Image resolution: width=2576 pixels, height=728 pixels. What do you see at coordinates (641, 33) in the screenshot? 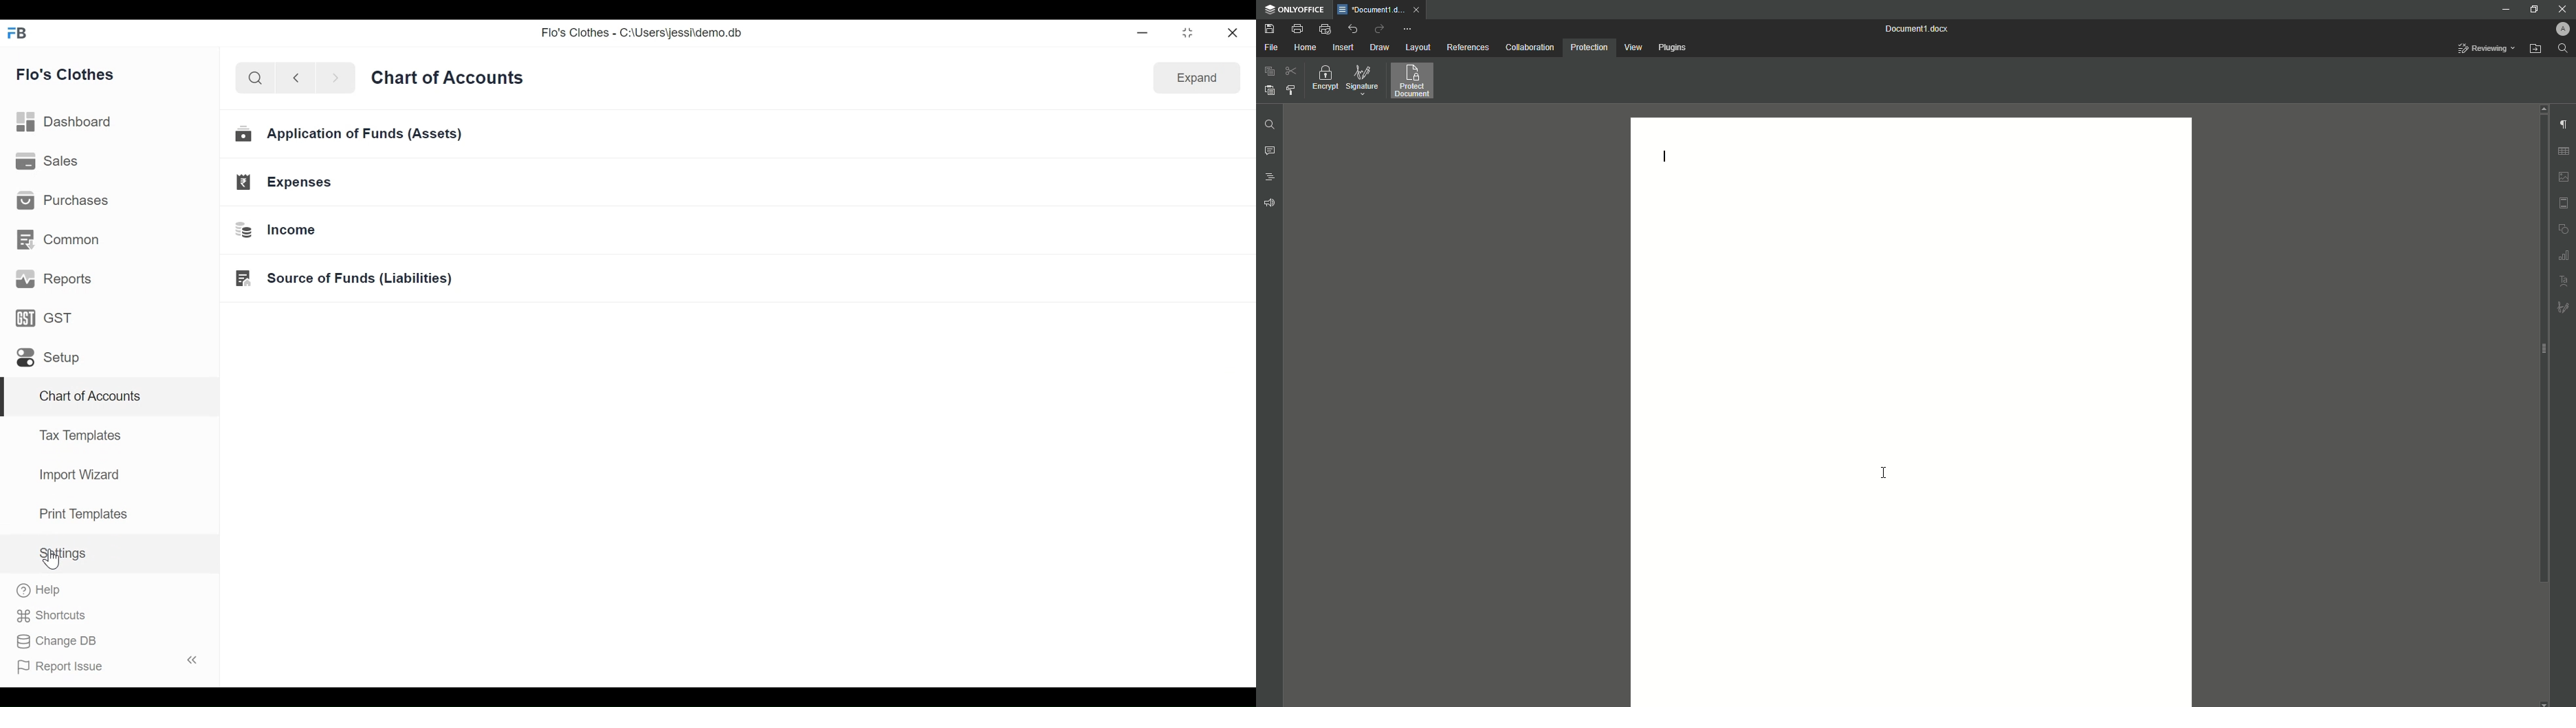
I see `Flo's Clothes - C:\Users\jessi\demo.db` at bounding box center [641, 33].